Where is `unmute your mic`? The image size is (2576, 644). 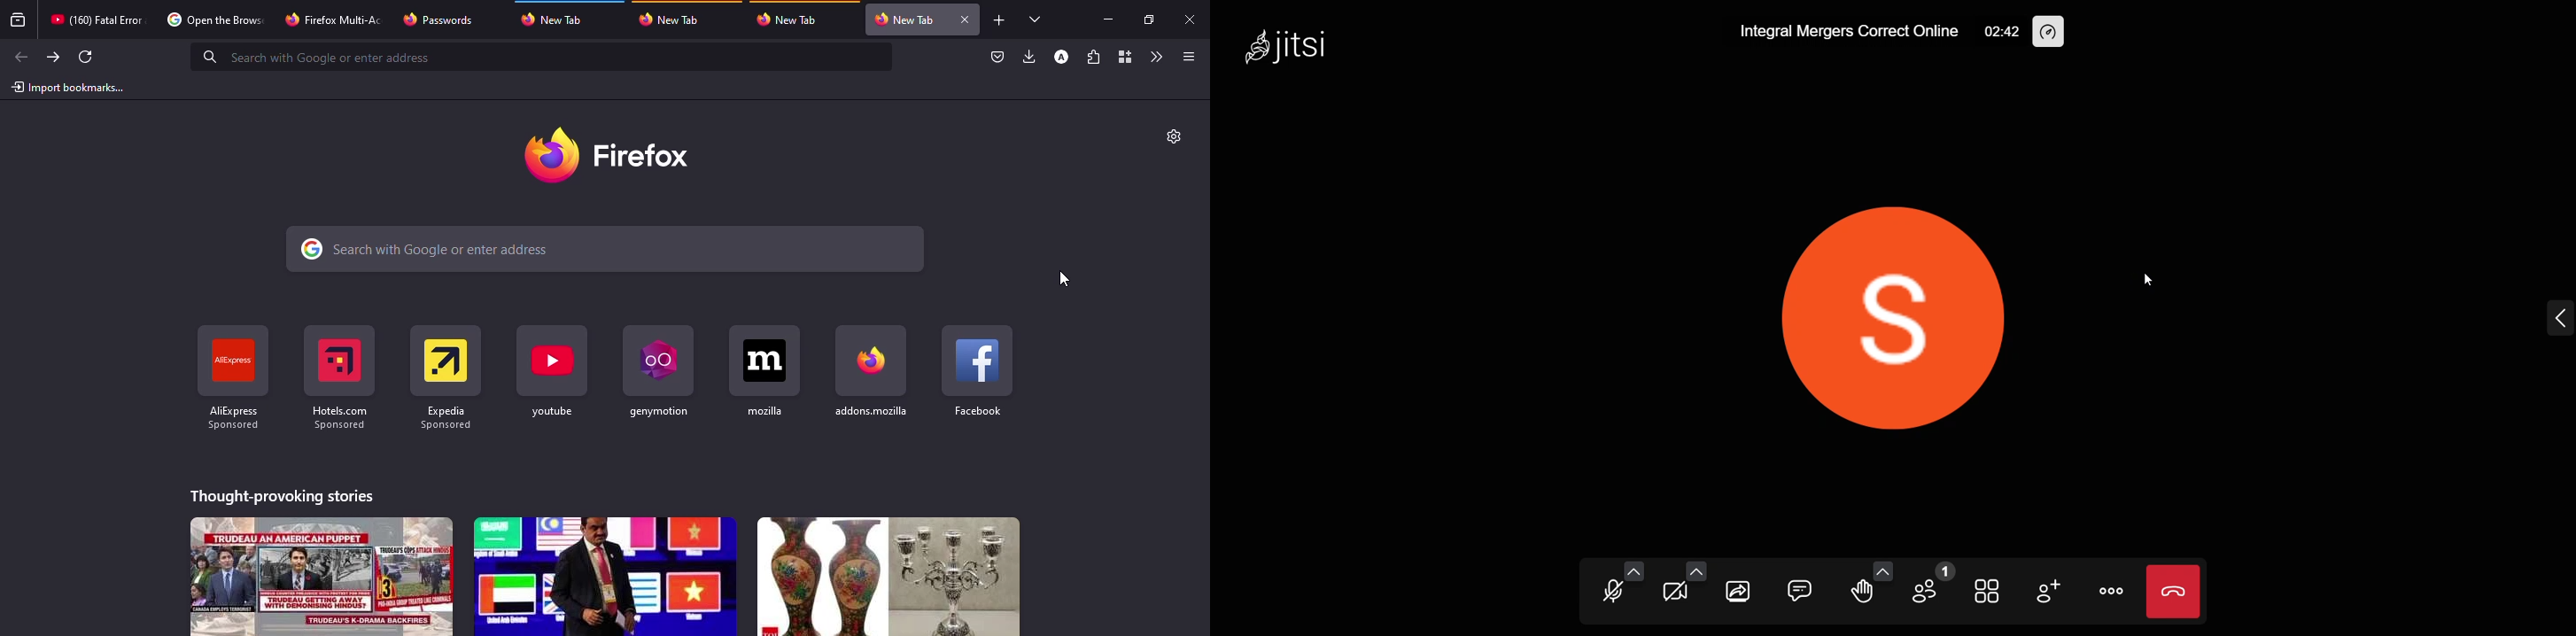 unmute your mic is located at coordinates (1608, 593).